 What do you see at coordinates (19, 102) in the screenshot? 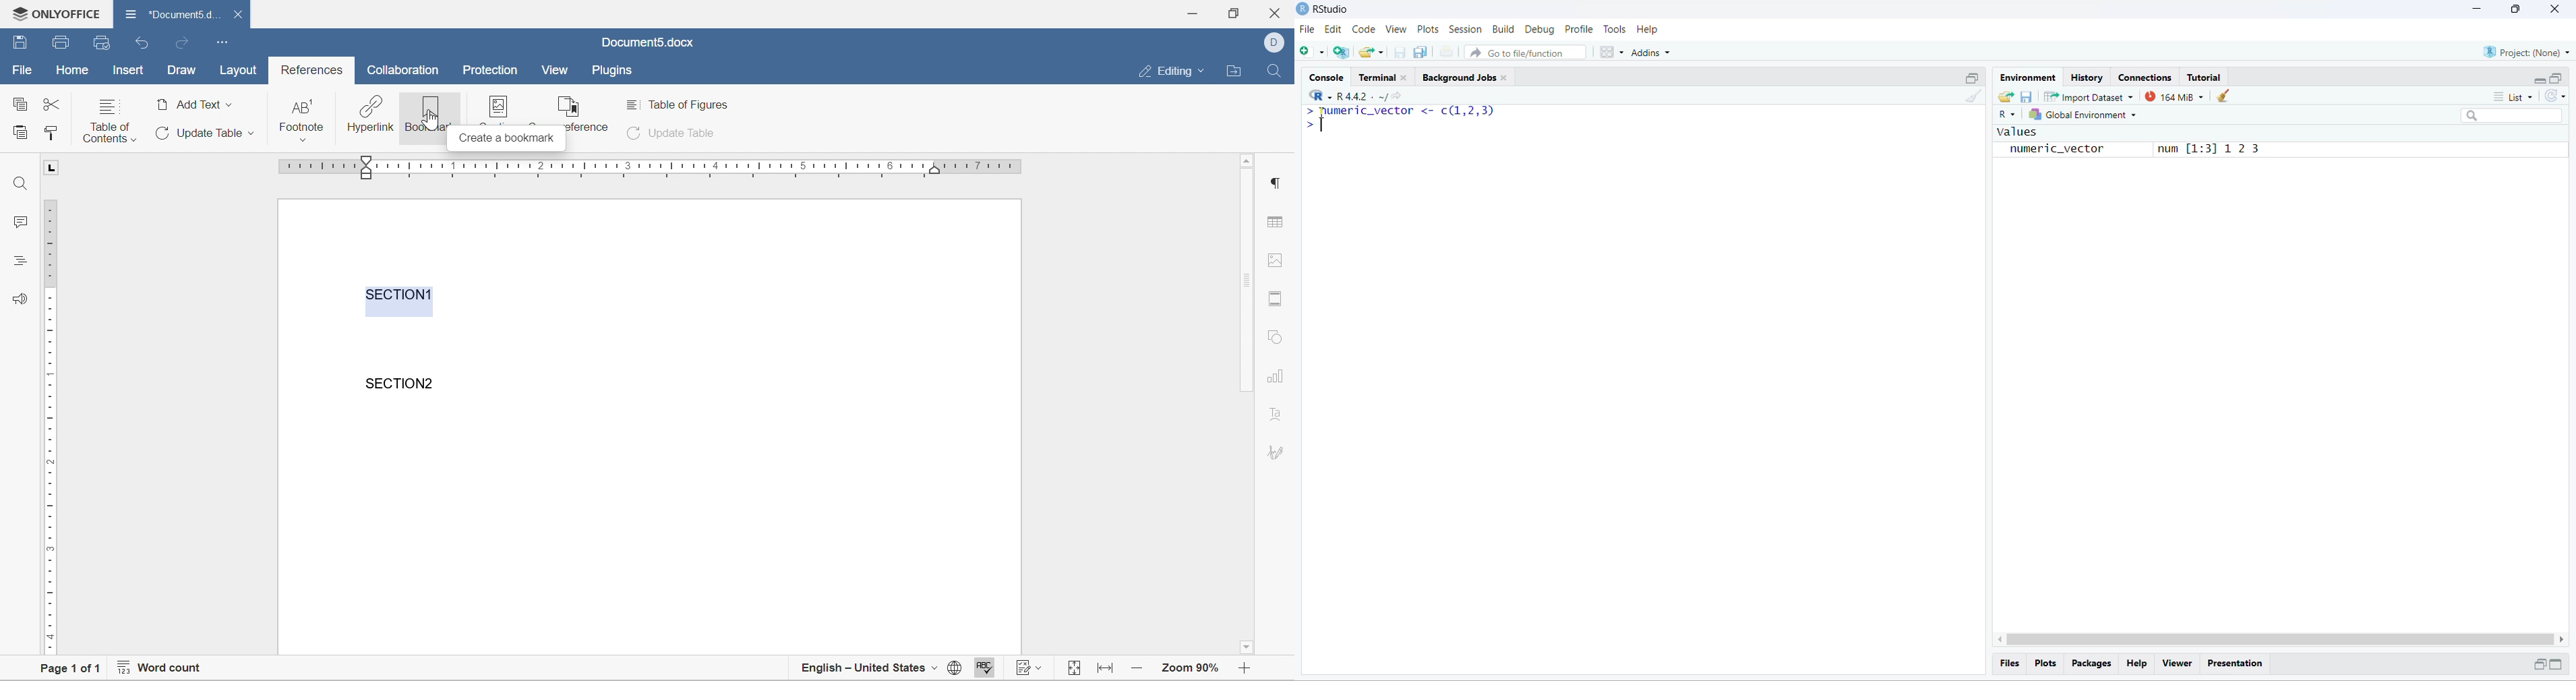
I see `copy` at bounding box center [19, 102].